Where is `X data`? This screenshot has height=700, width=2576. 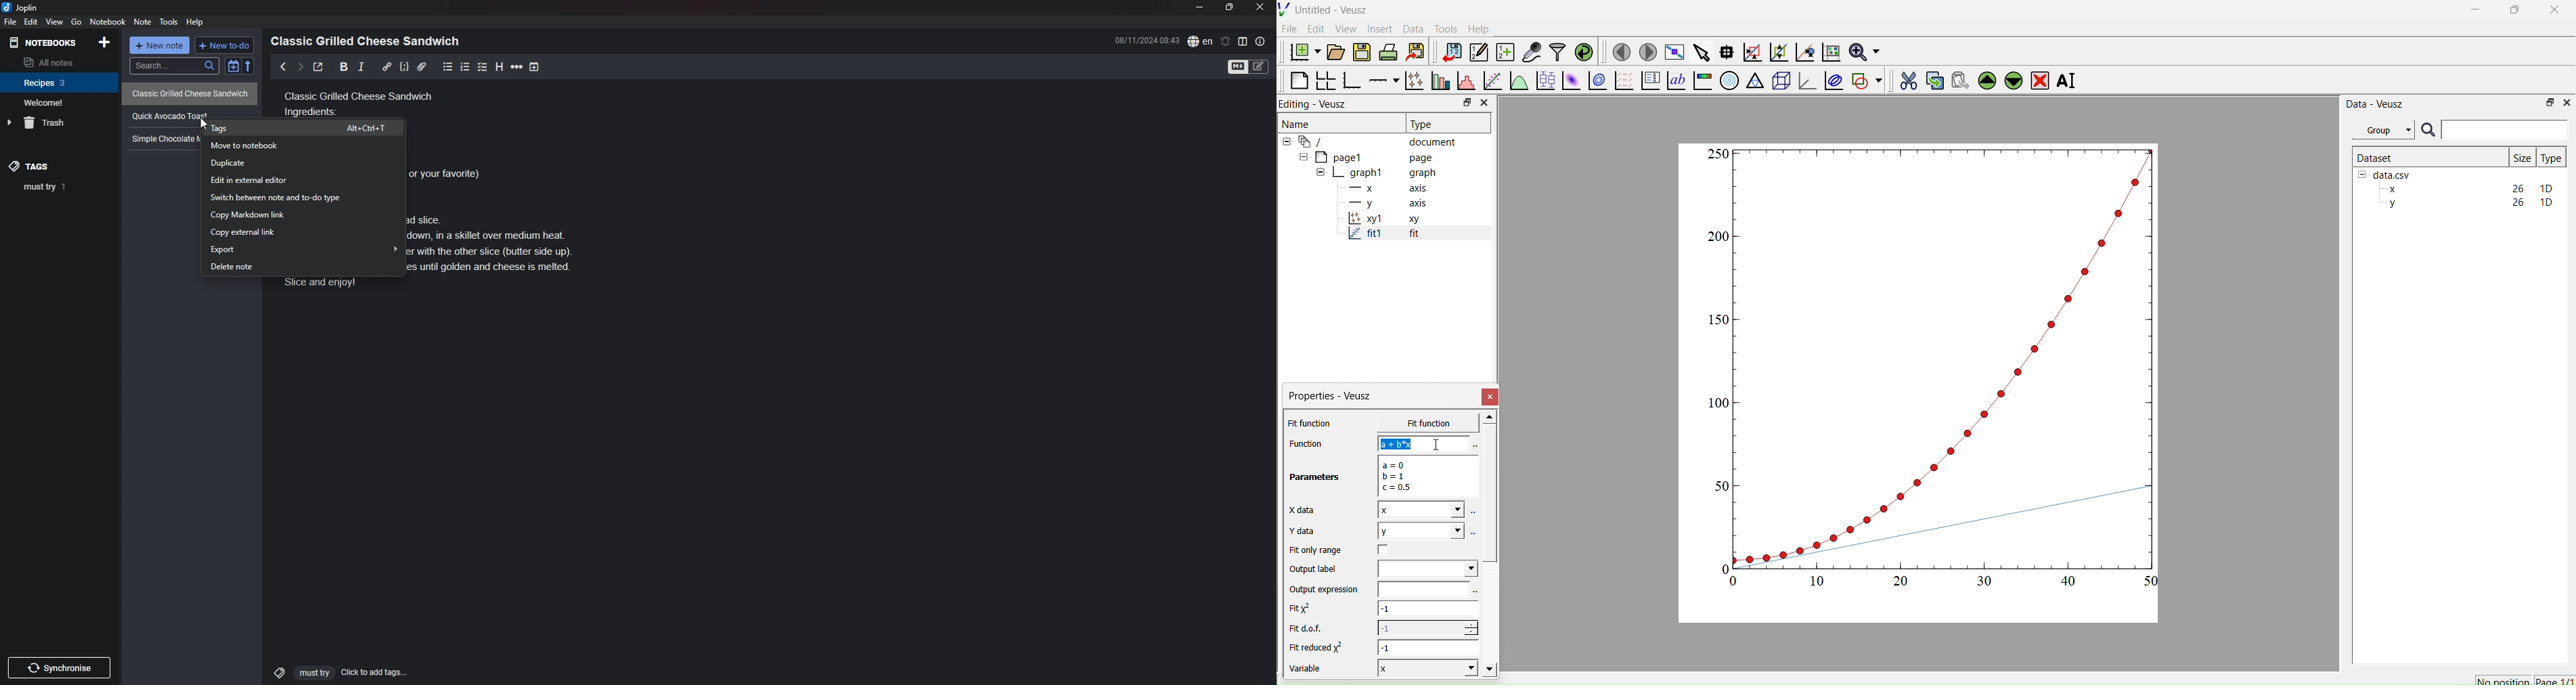 X data is located at coordinates (1305, 508).